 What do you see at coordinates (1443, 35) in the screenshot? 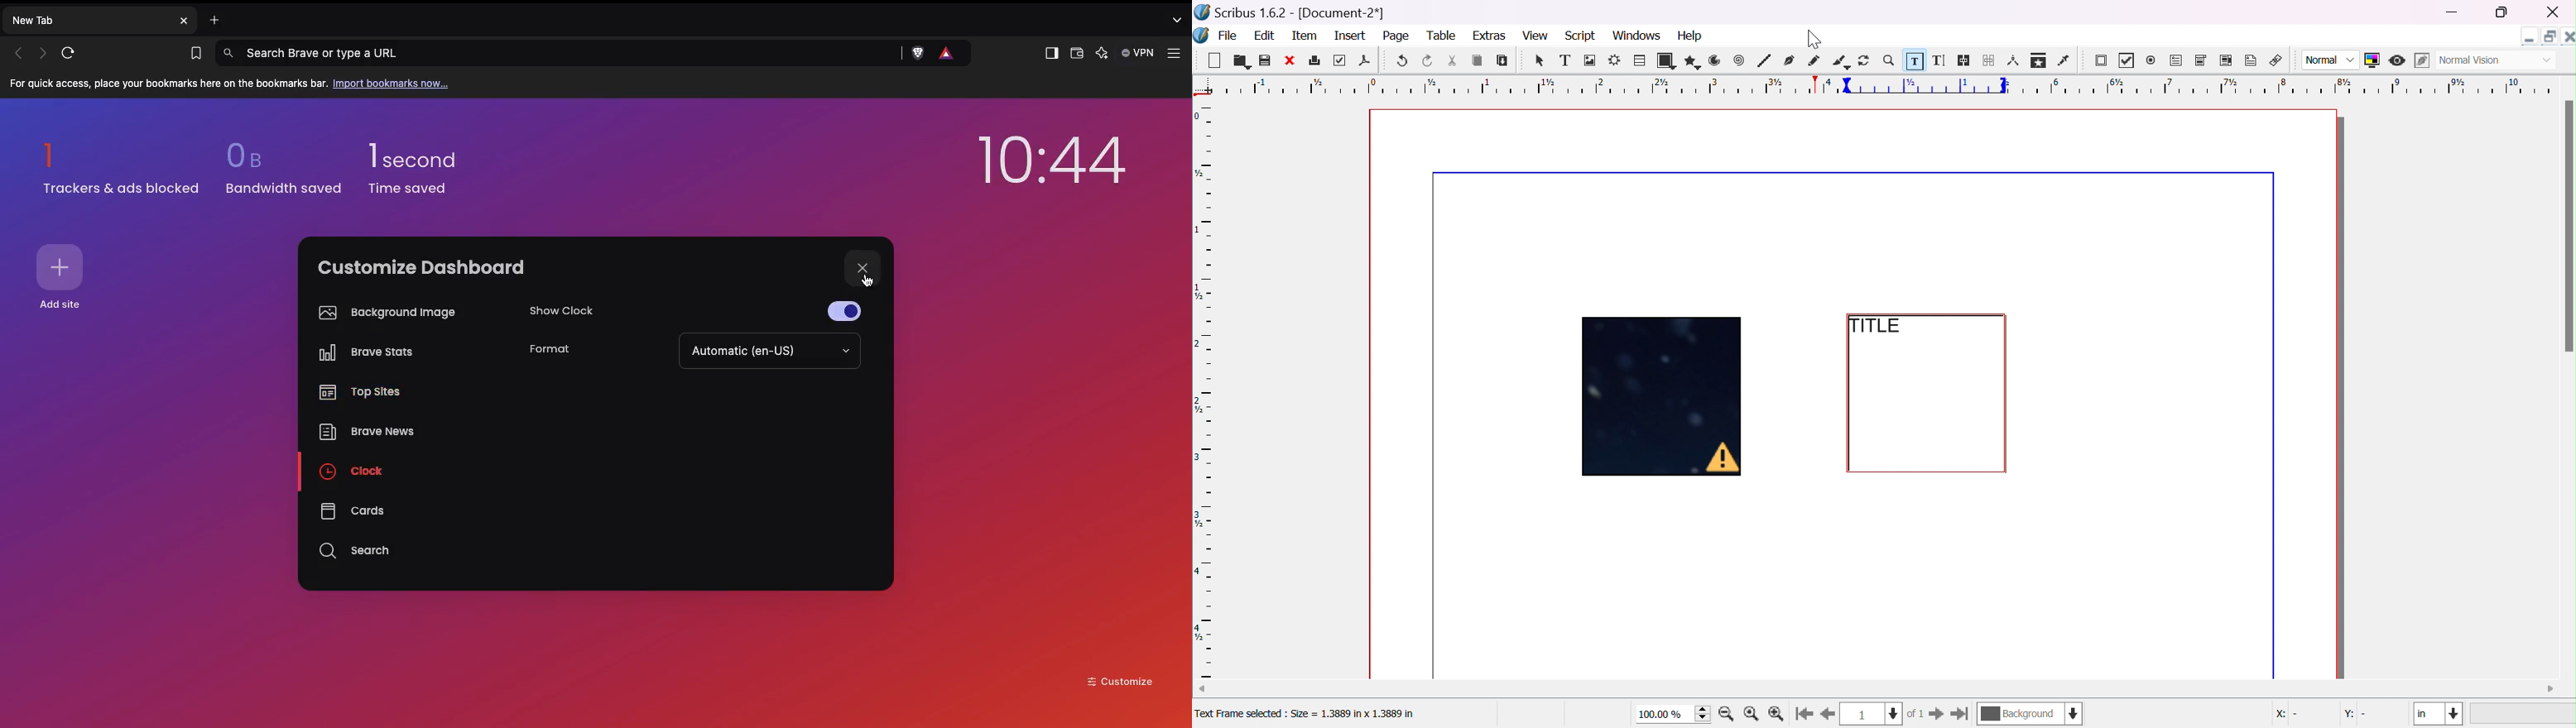
I see `table` at bounding box center [1443, 35].